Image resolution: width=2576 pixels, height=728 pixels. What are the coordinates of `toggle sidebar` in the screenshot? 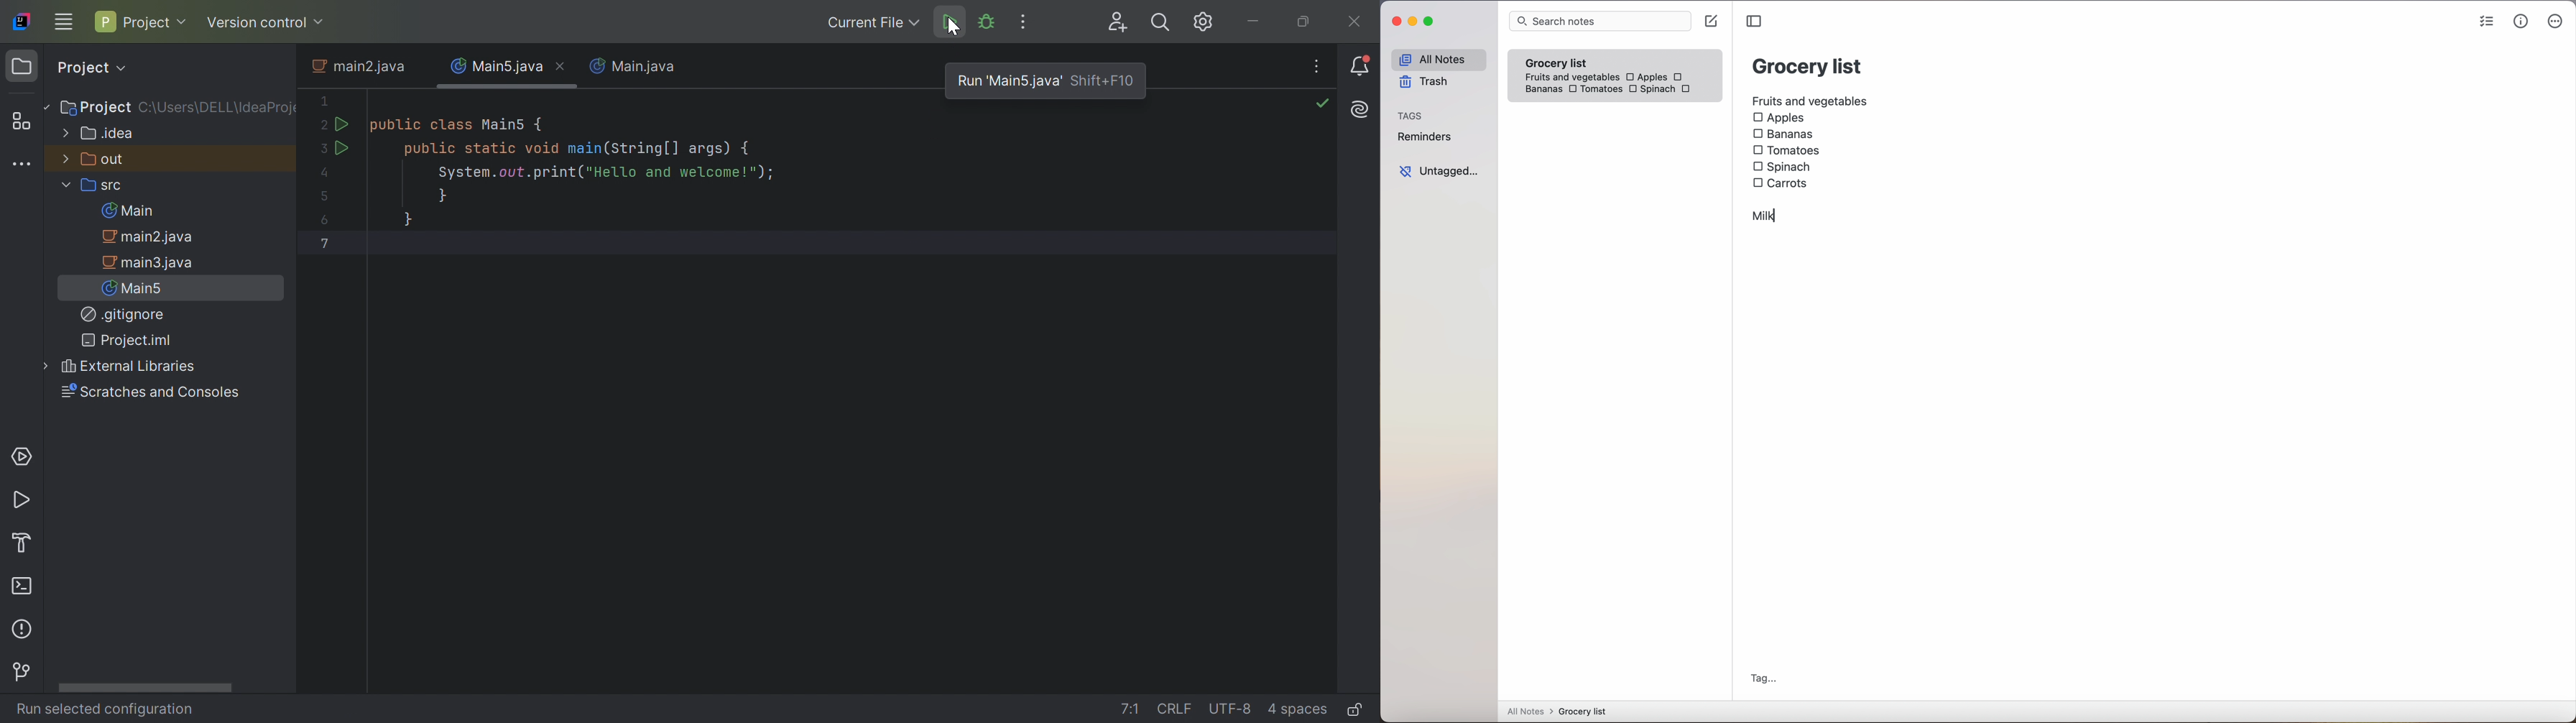 It's located at (1756, 21).